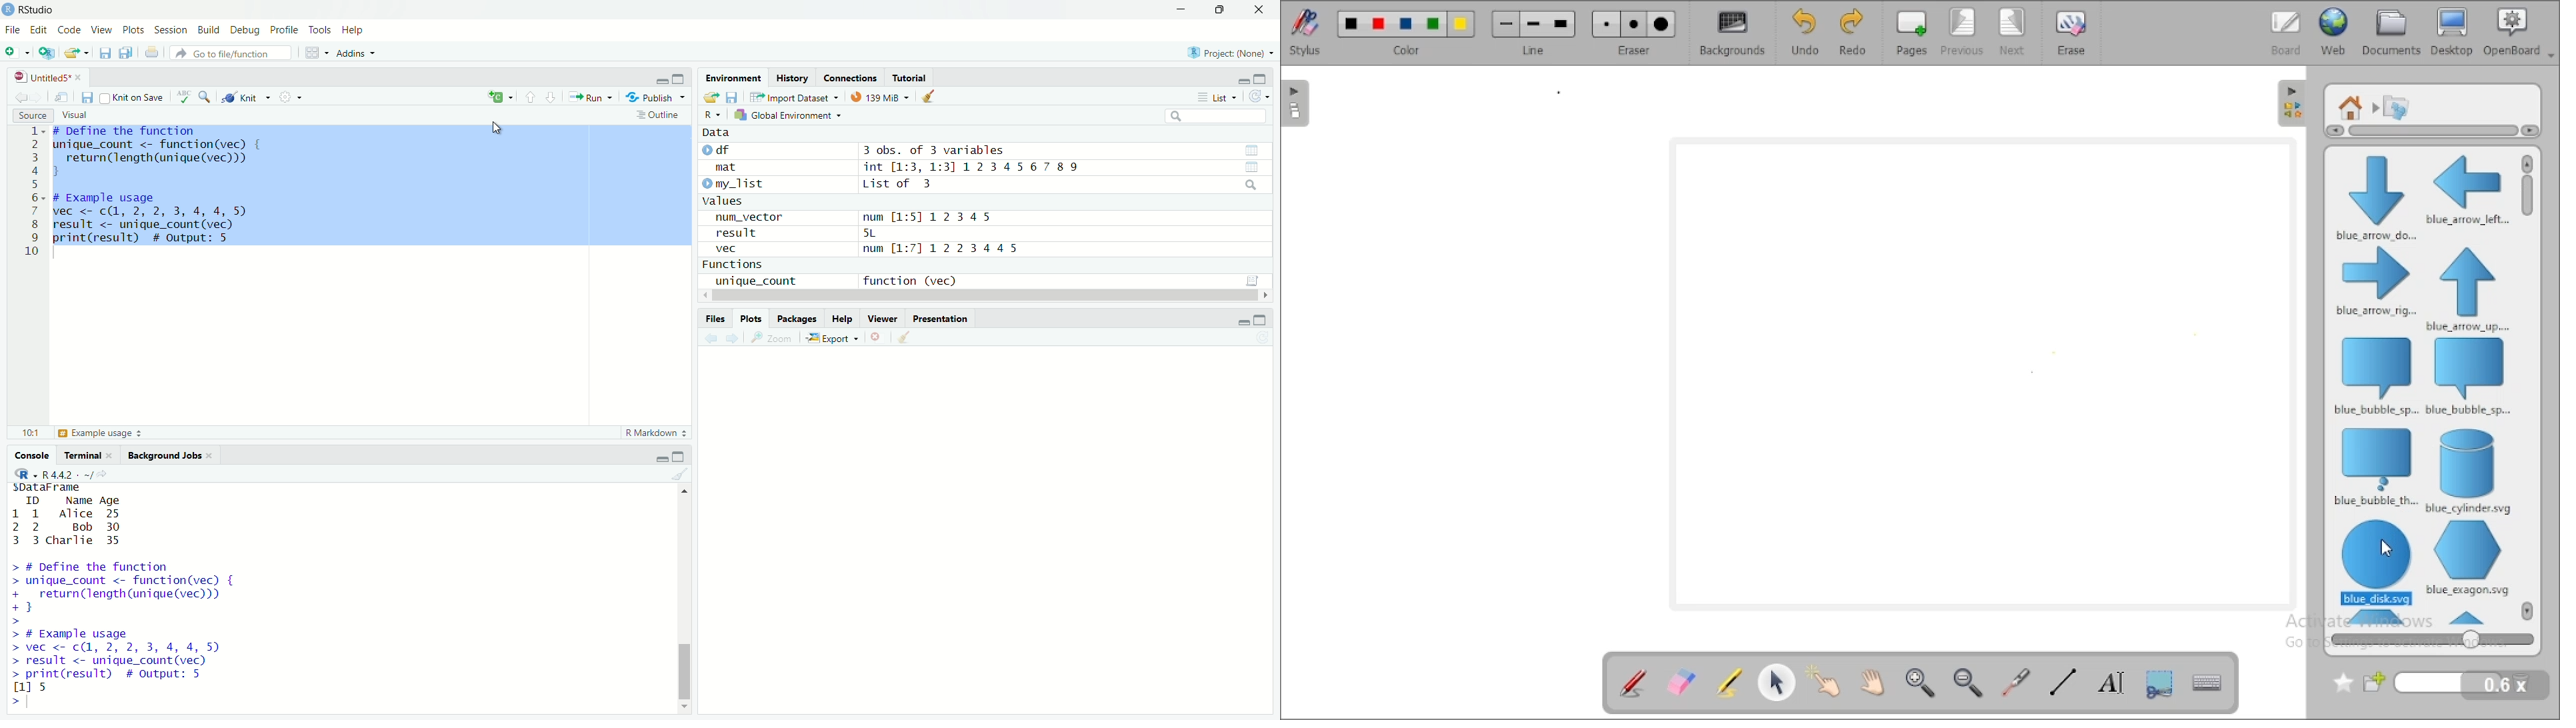 The width and height of the screenshot is (2576, 728). I want to click on next section, so click(551, 98).